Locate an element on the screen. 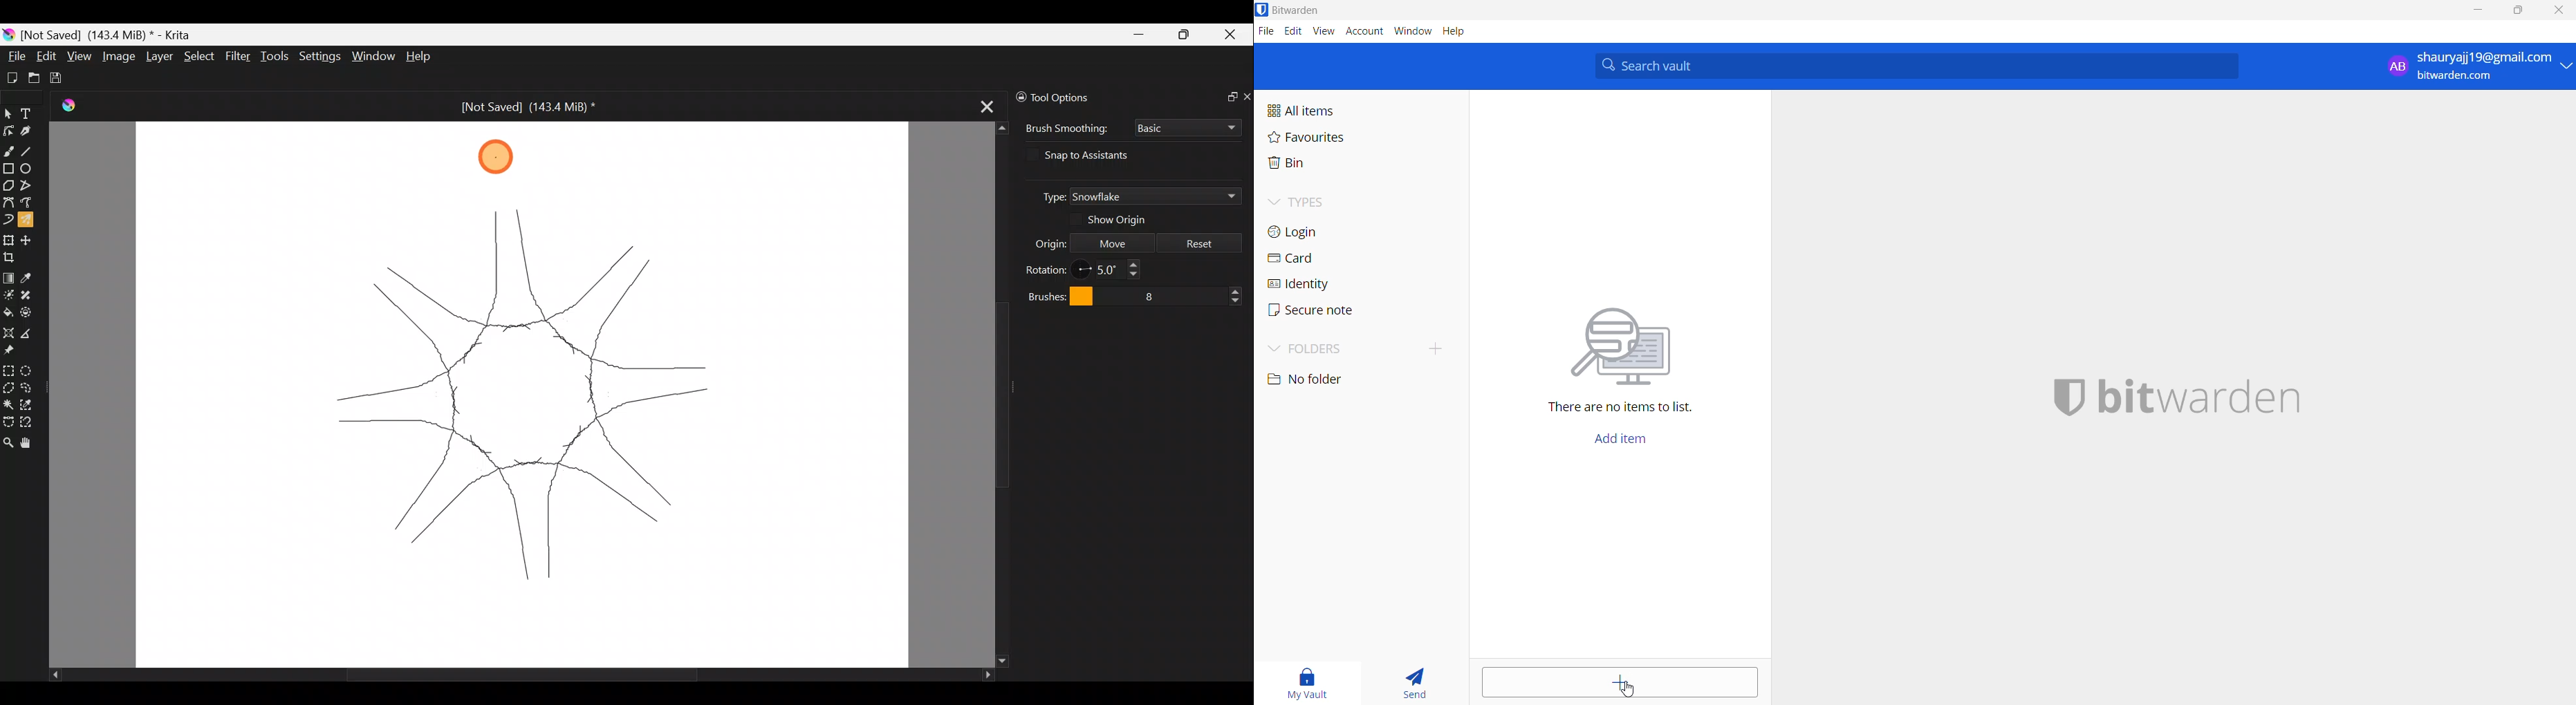  Window is located at coordinates (372, 57).